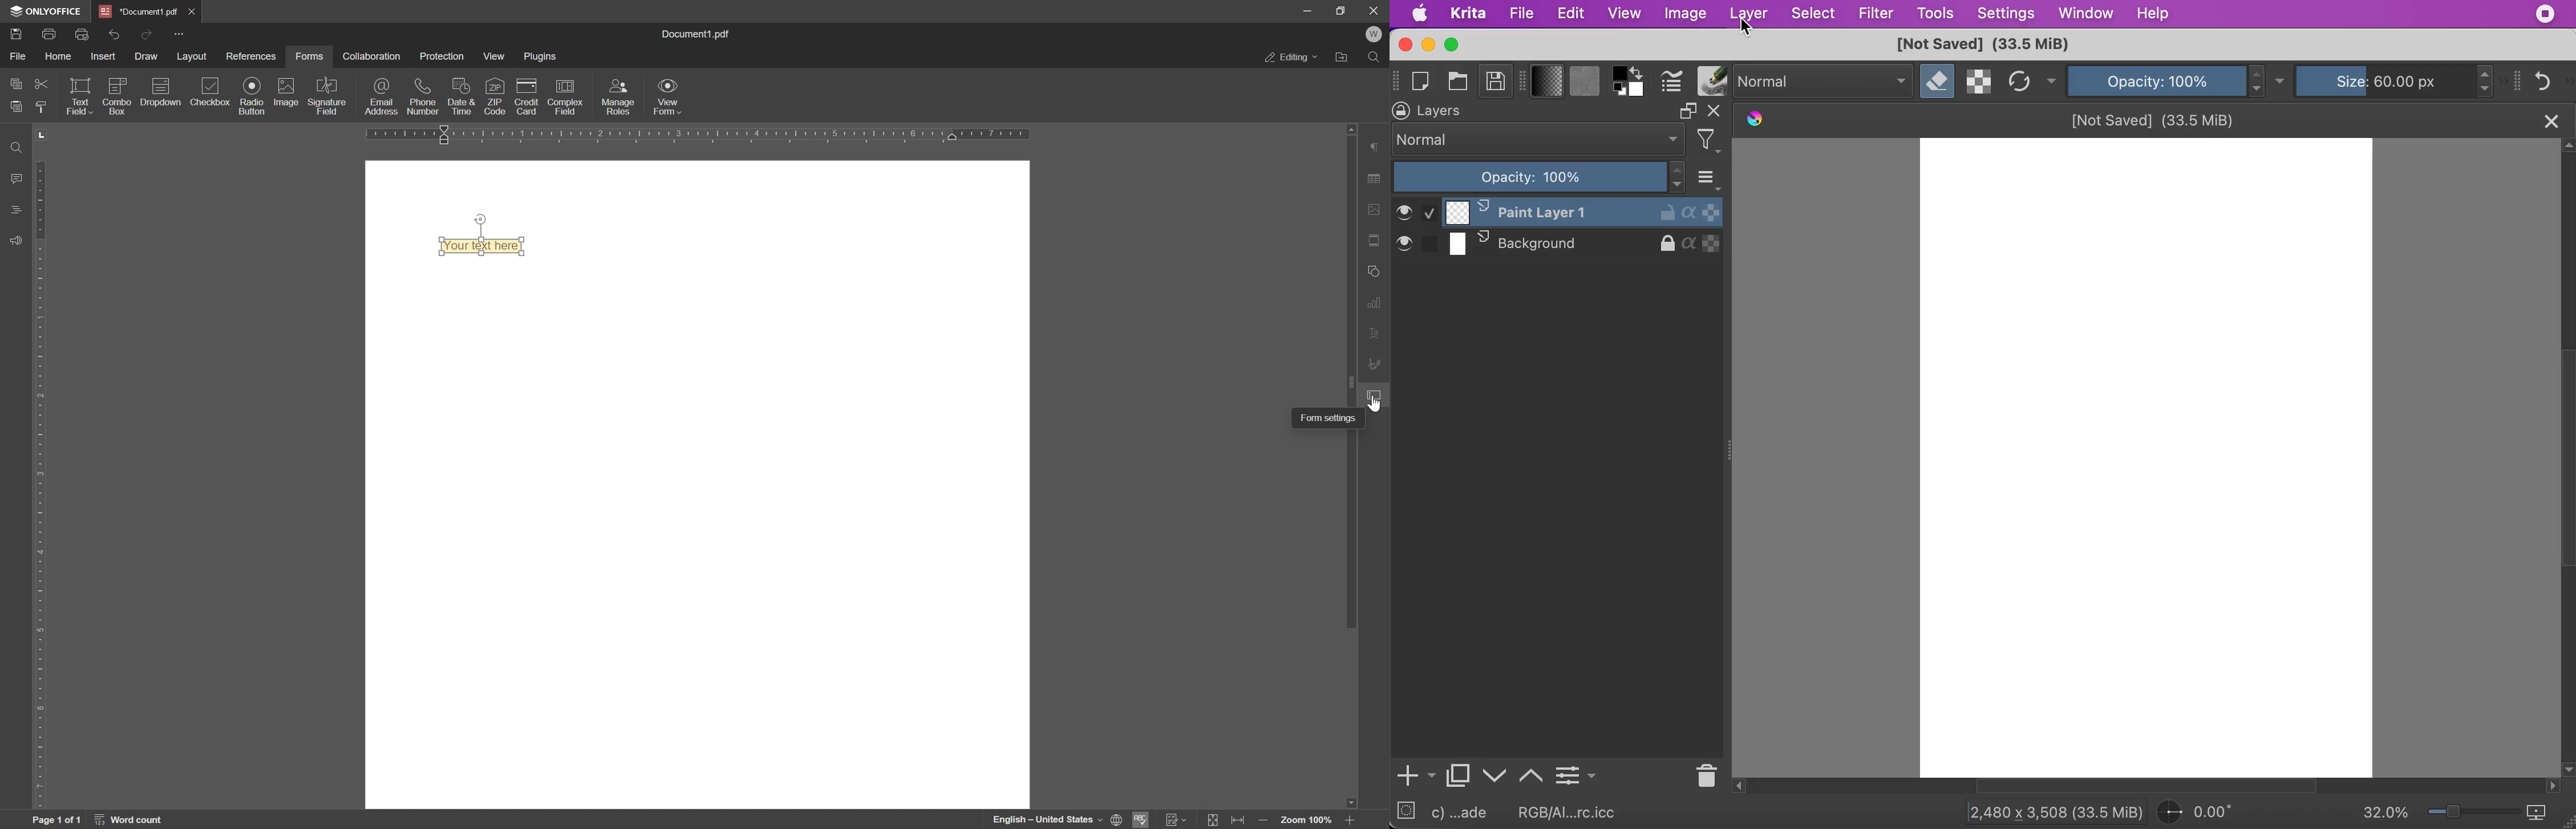 Image resolution: width=2576 pixels, height=840 pixels. Describe the element at coordinates (1353, 821) in the screenshot. I see `zoom out` at that location.